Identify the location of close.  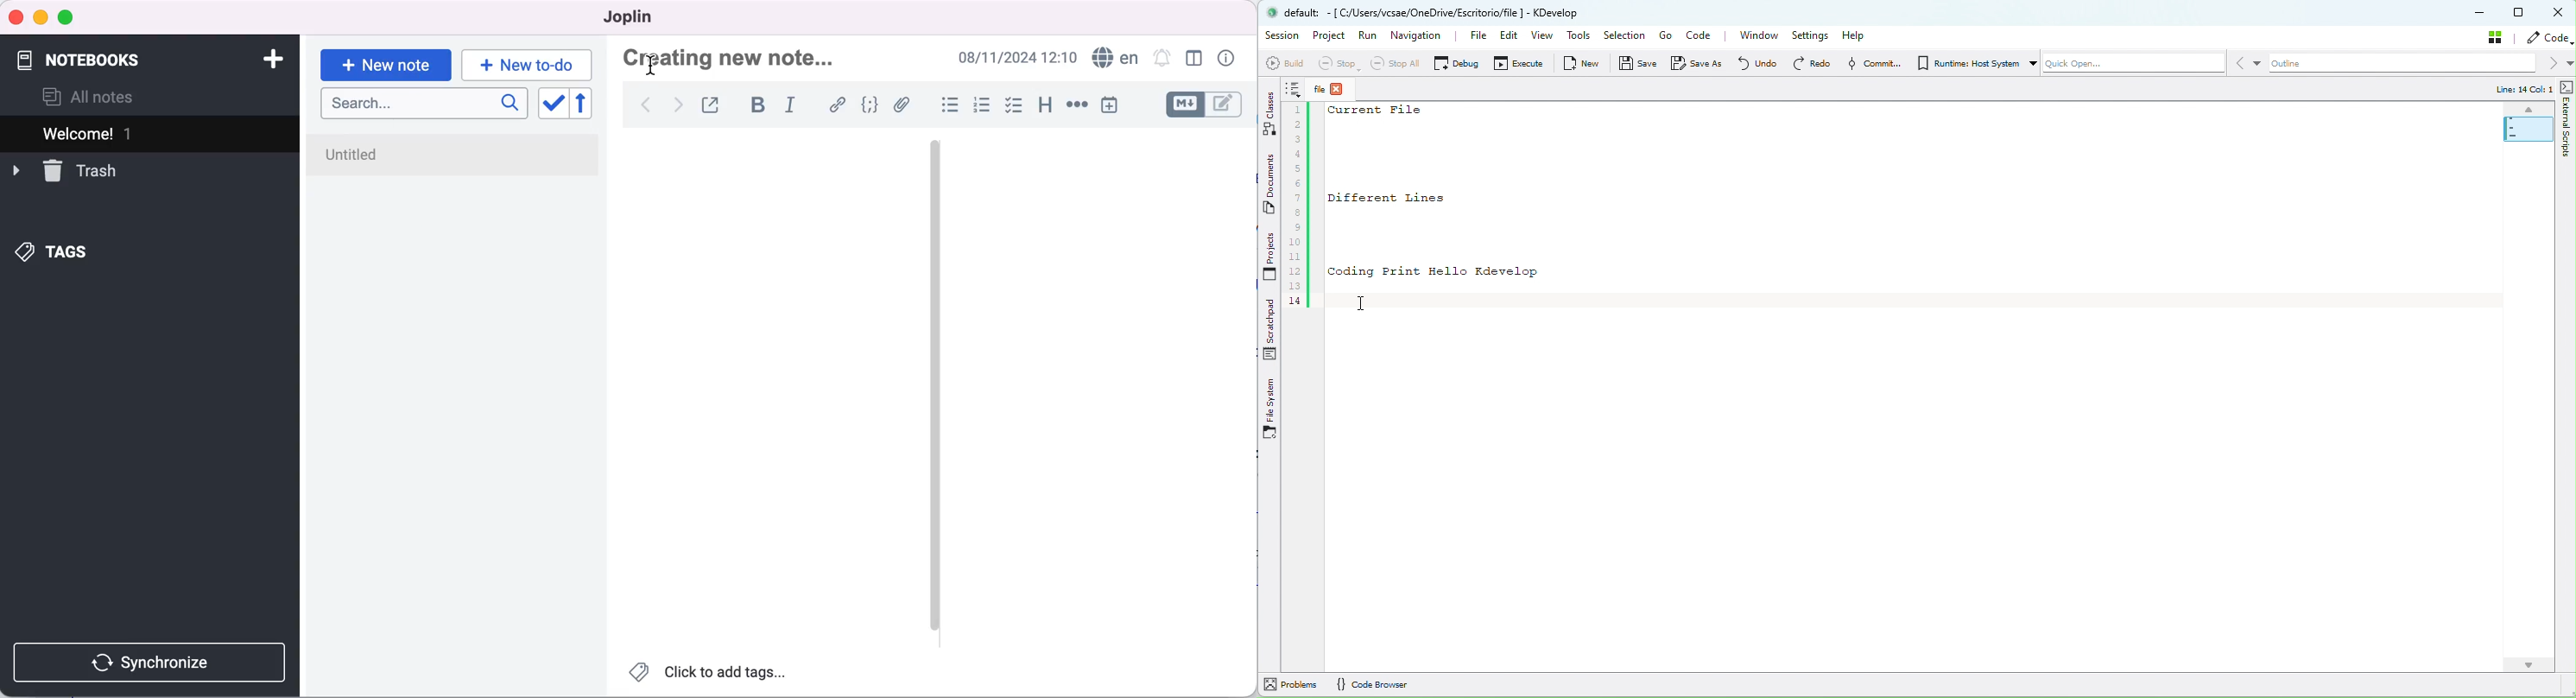
(16, 16).